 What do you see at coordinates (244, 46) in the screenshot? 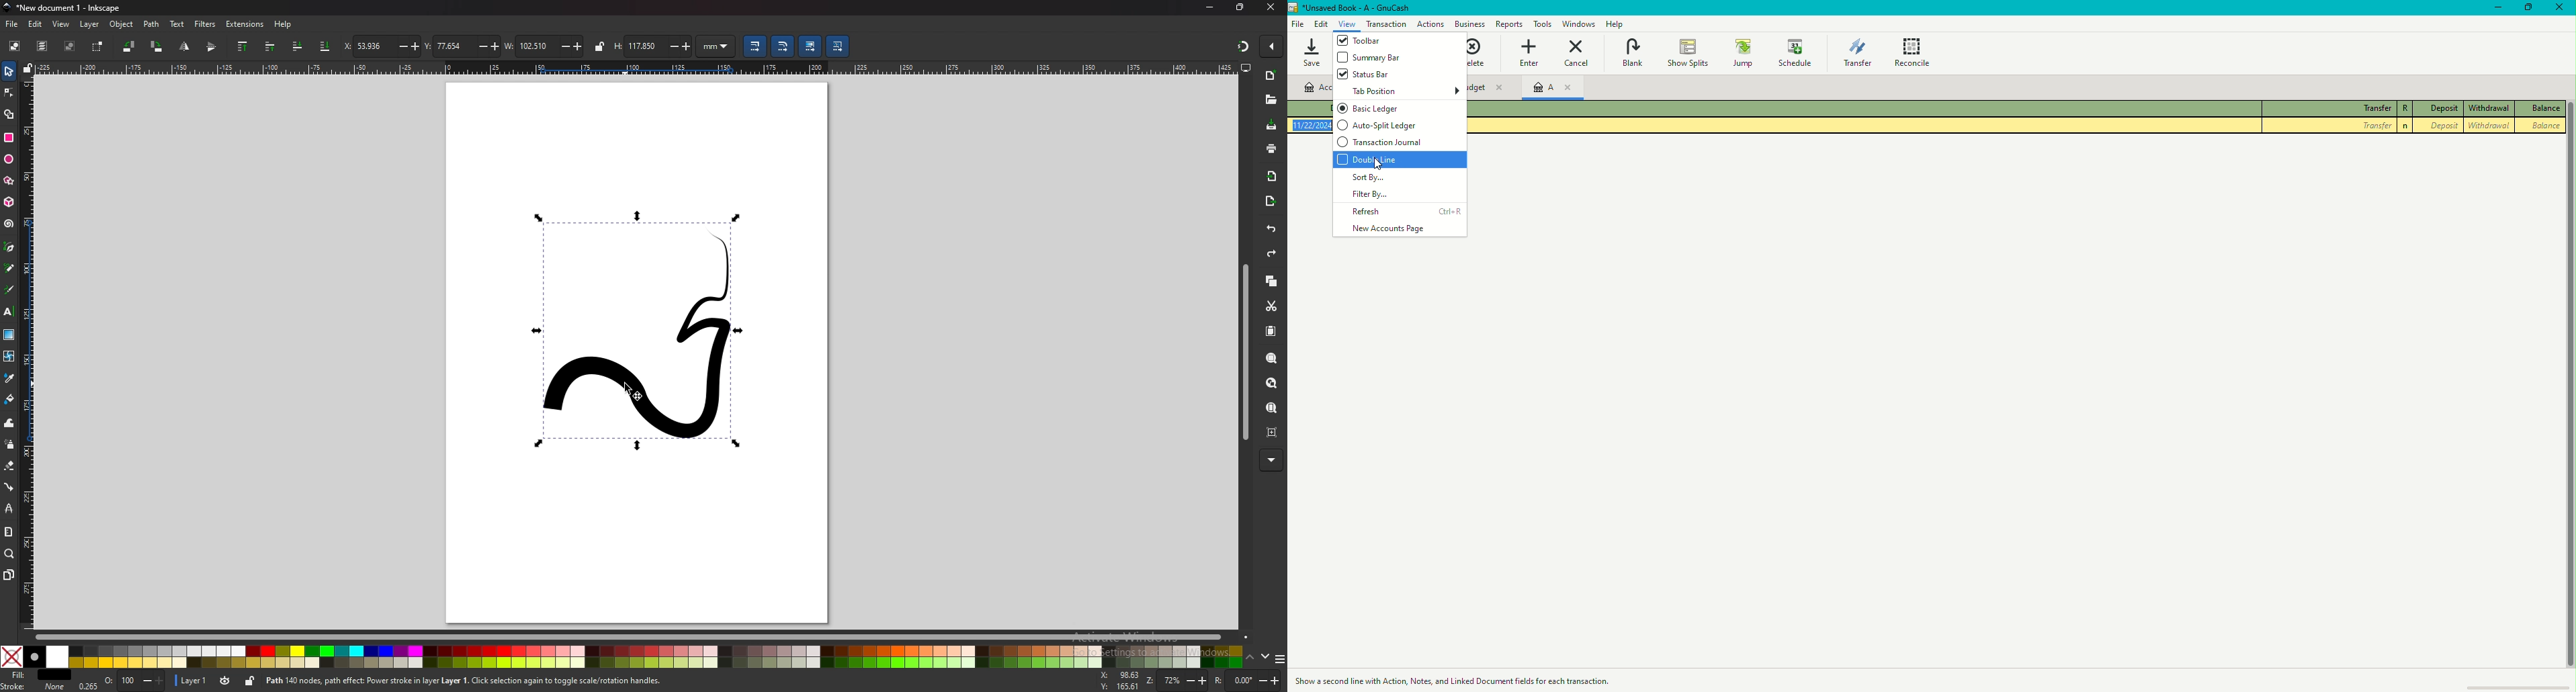
I see `raise selection to top` at bounding box center [244, 46].